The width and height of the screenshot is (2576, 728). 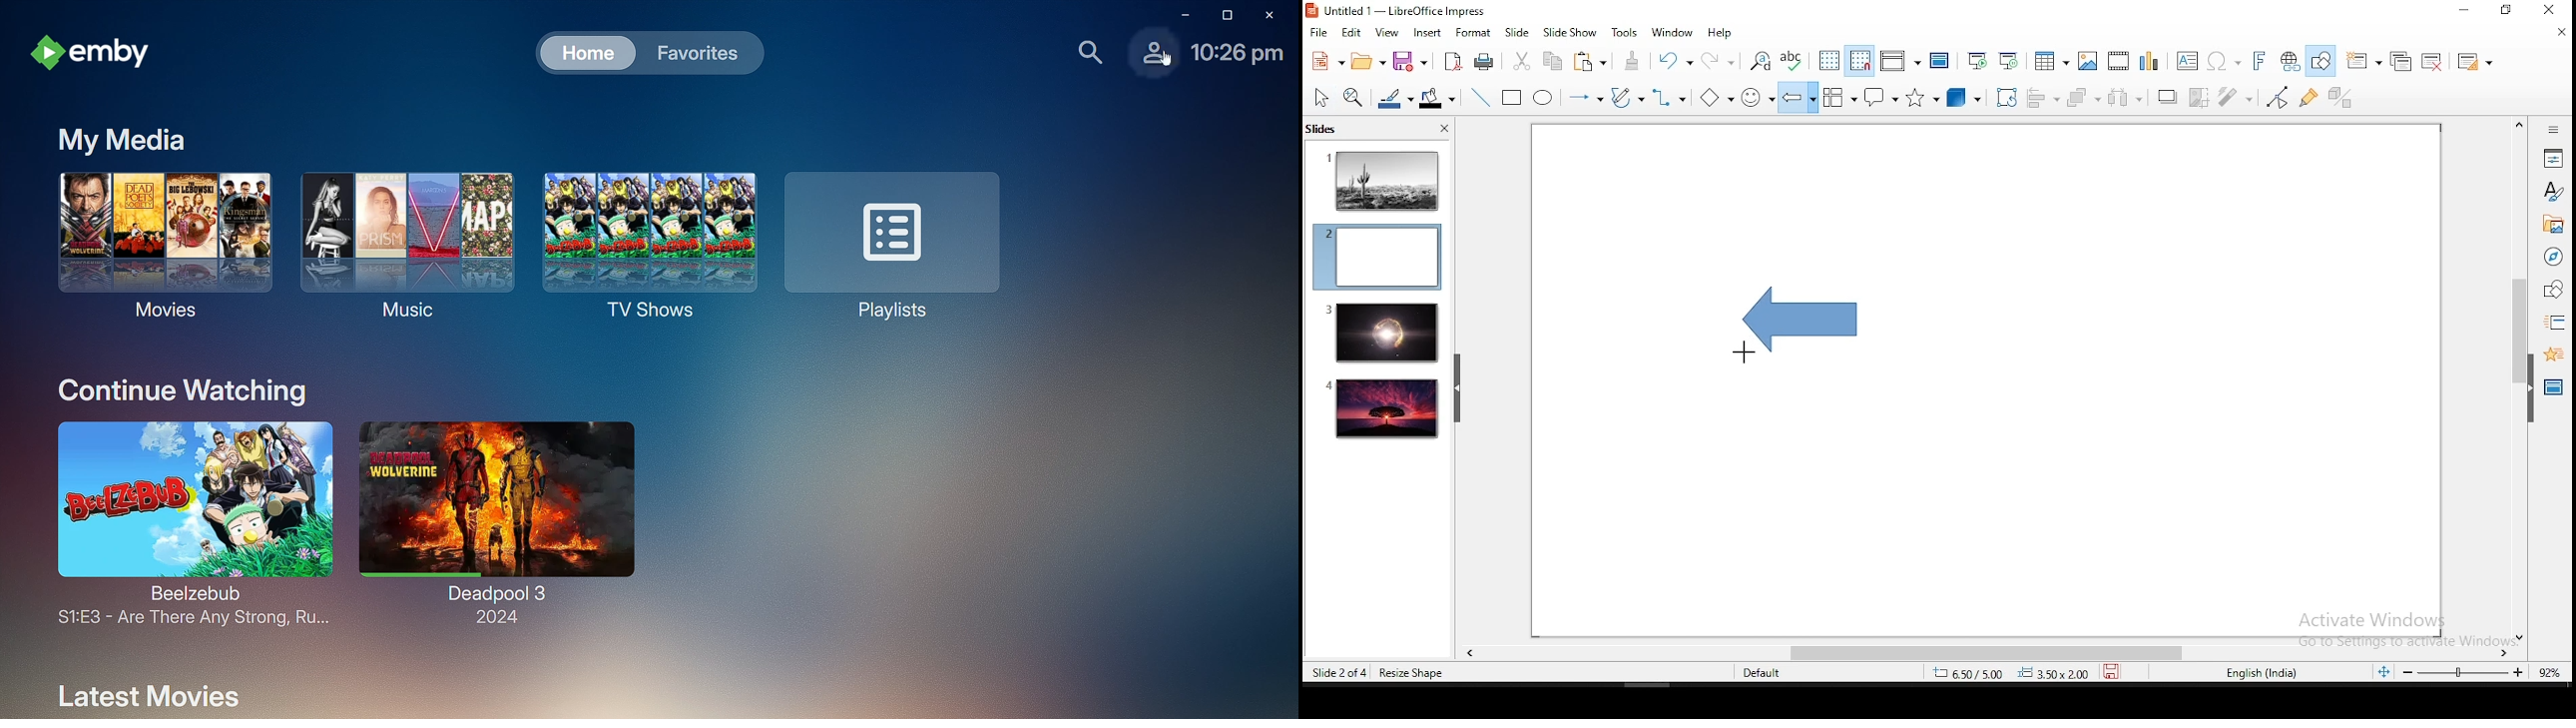 What do you see at coordinates (1517, 33) in the screenshot?
I see `slide` at bounding box center [1517, 33].